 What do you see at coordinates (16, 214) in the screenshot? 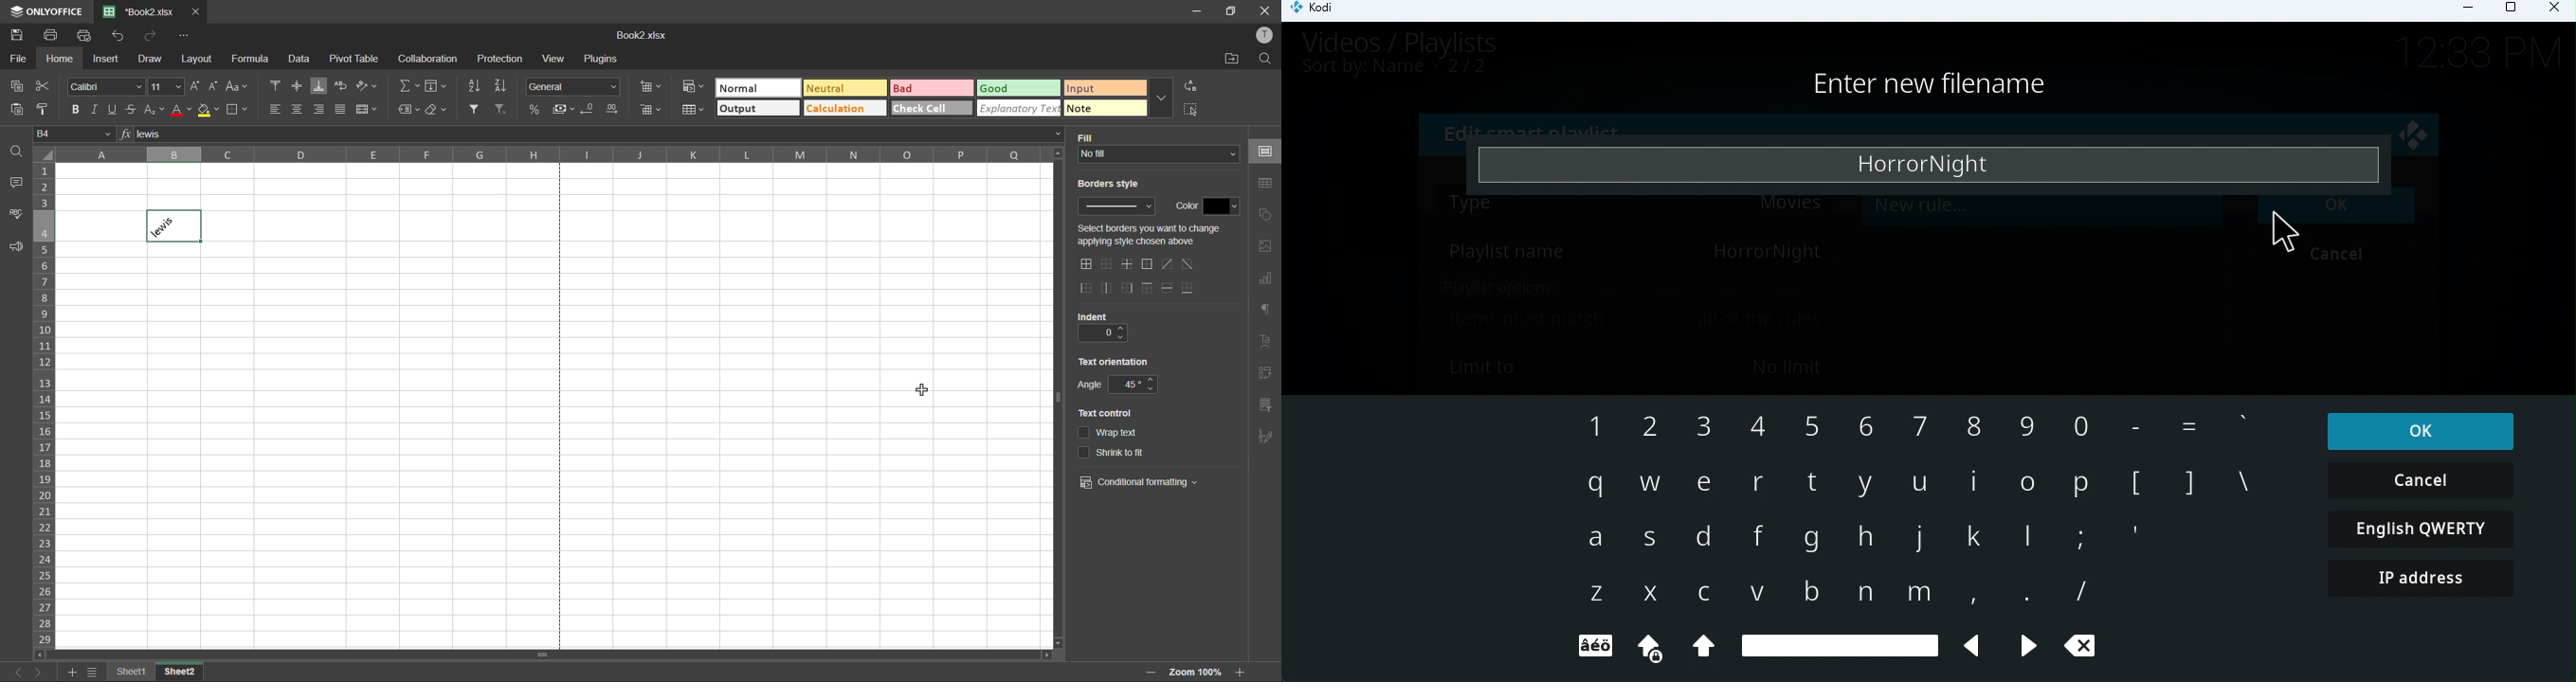
I see `spellcheck` at bounding box center [16, 214].